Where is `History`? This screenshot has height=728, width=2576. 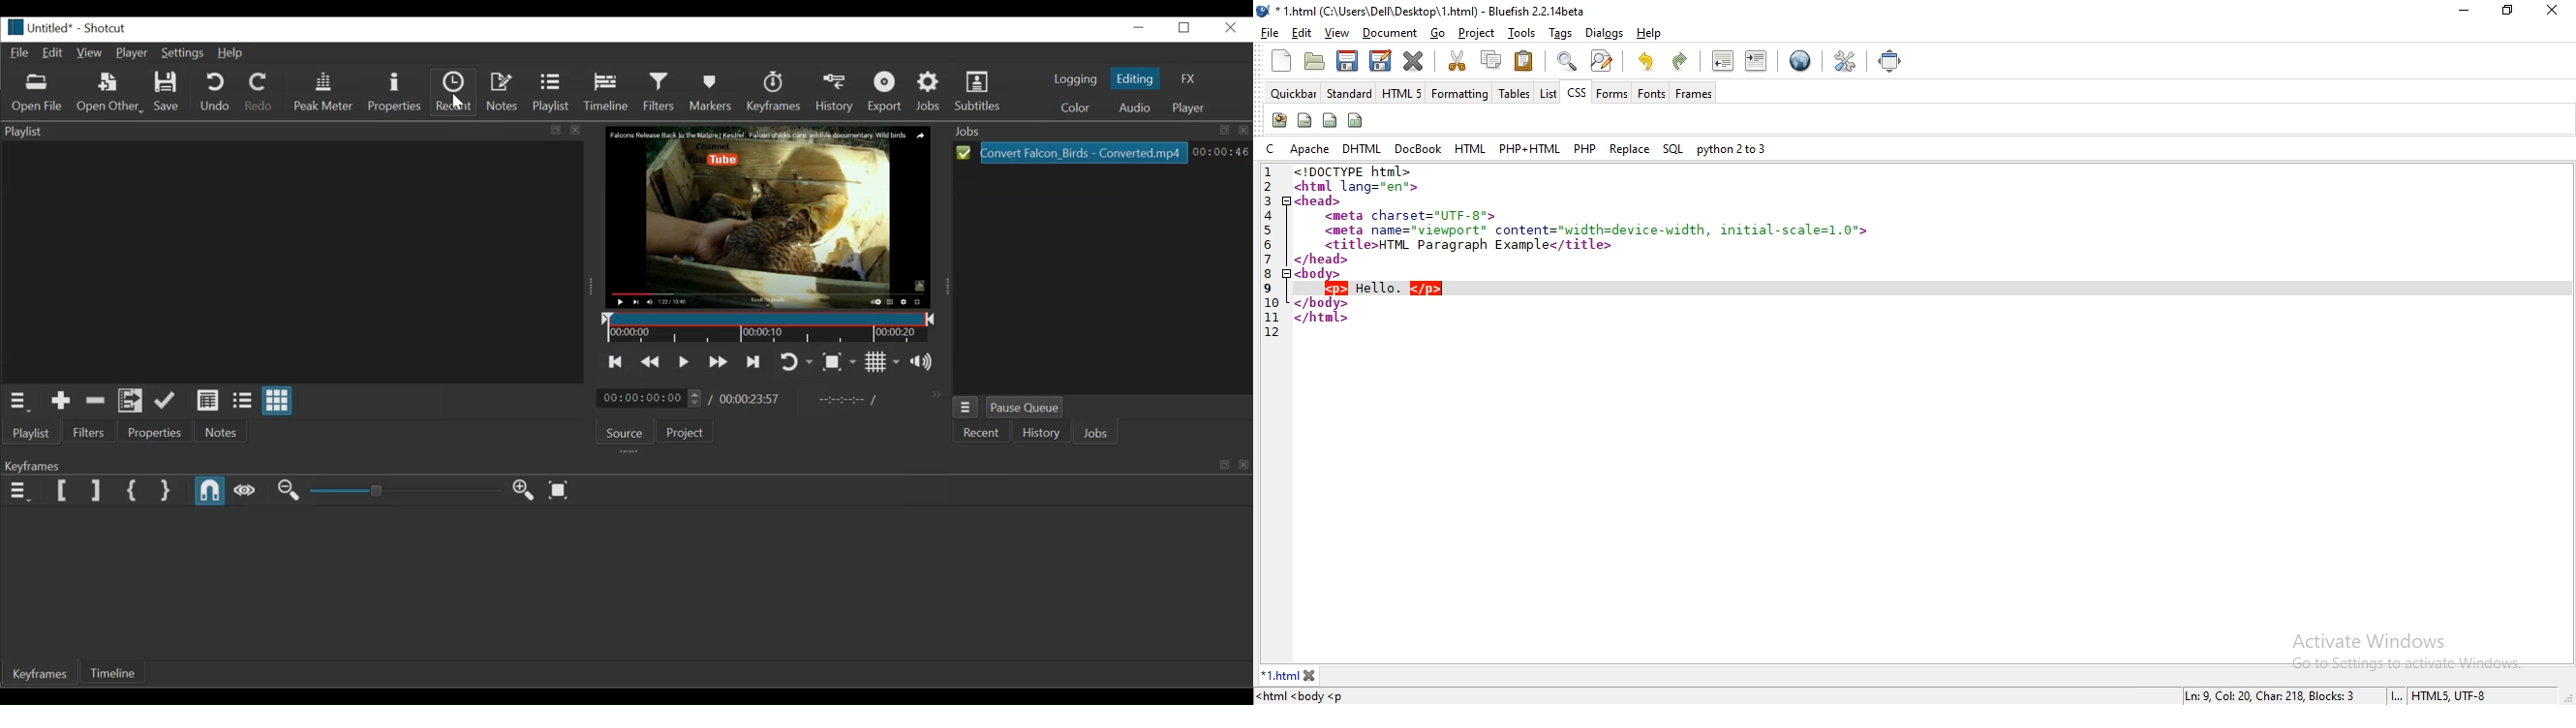 History is located at coordinates (1041, 433).